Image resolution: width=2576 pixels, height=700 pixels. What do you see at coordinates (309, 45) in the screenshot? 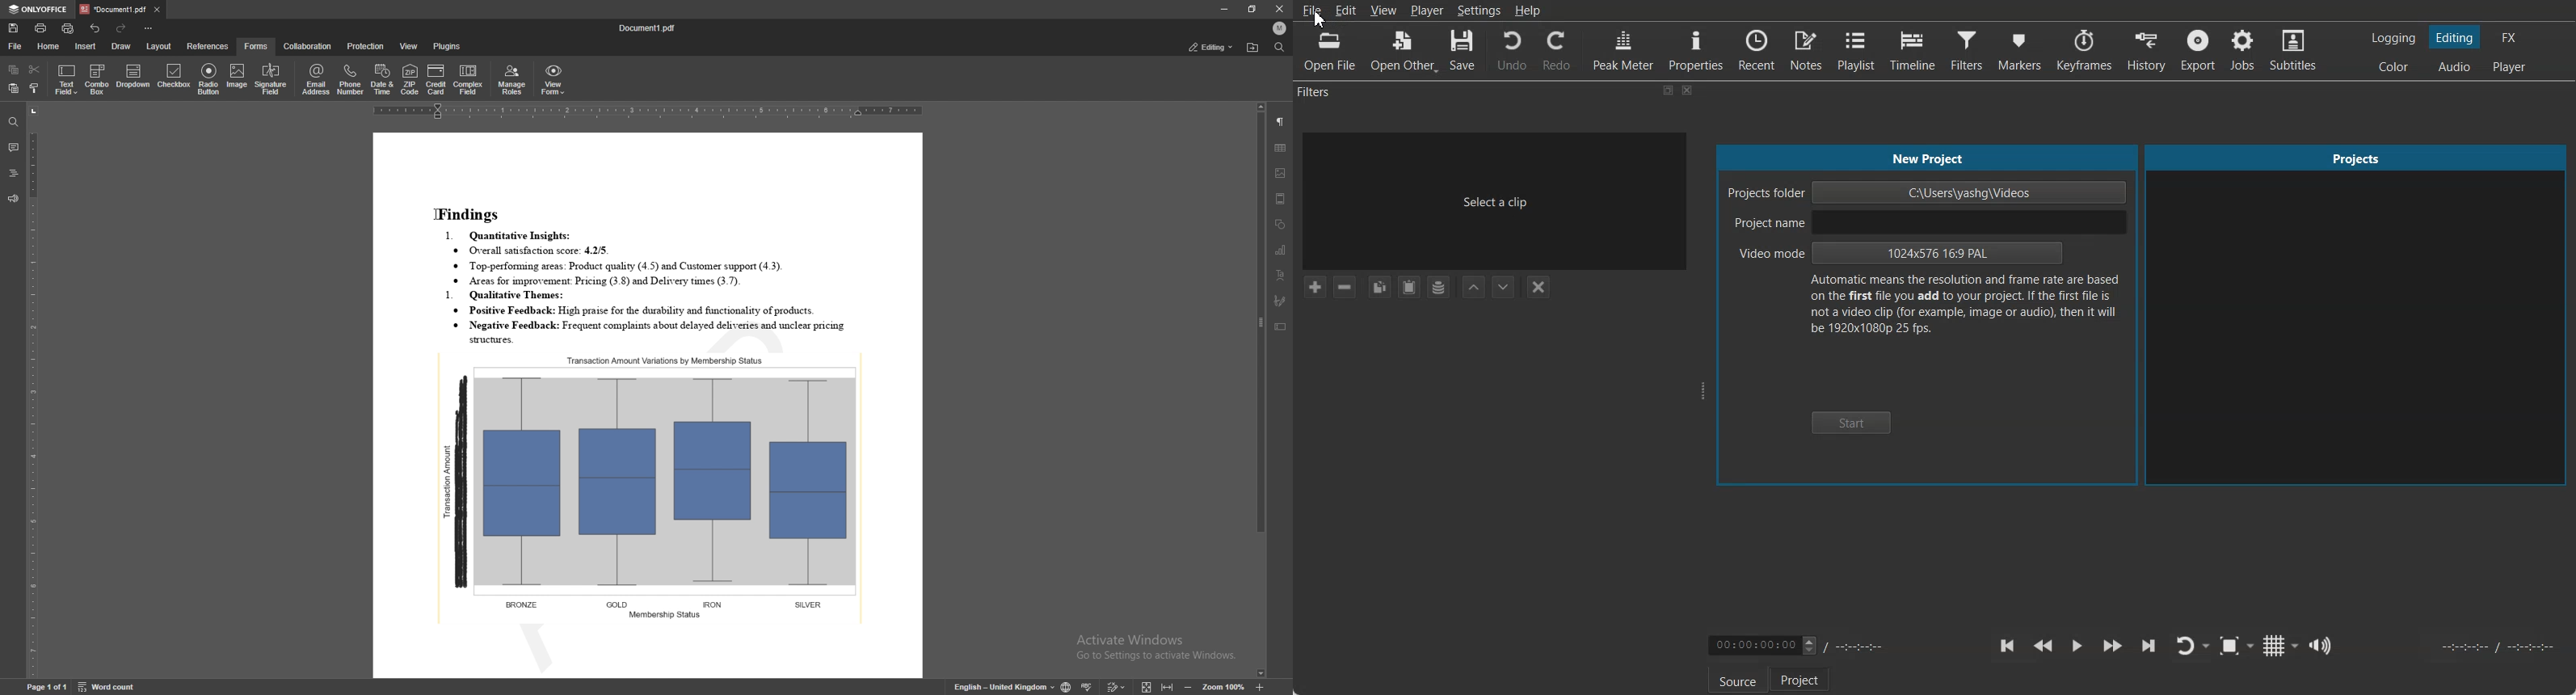
I see `collaboration` at bounding box center [309, 45].